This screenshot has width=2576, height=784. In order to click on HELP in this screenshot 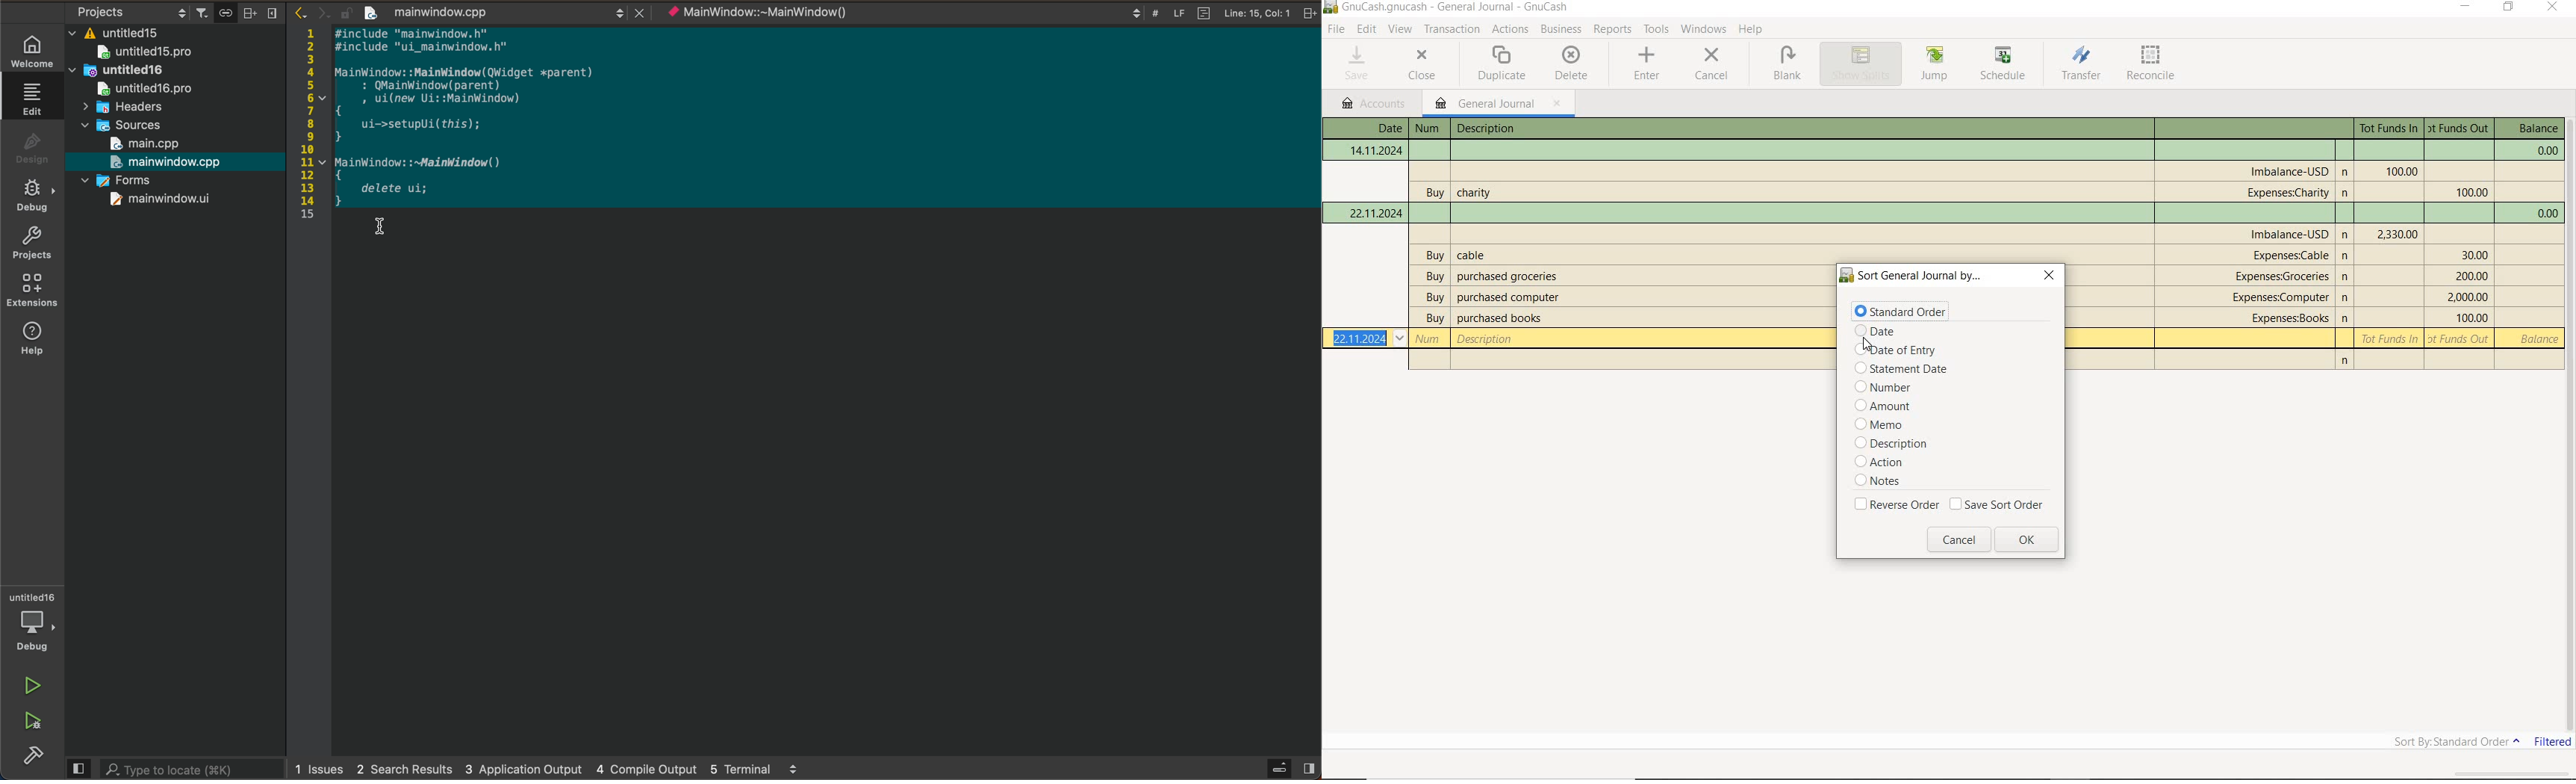, I will do `click(1754, 29)`.